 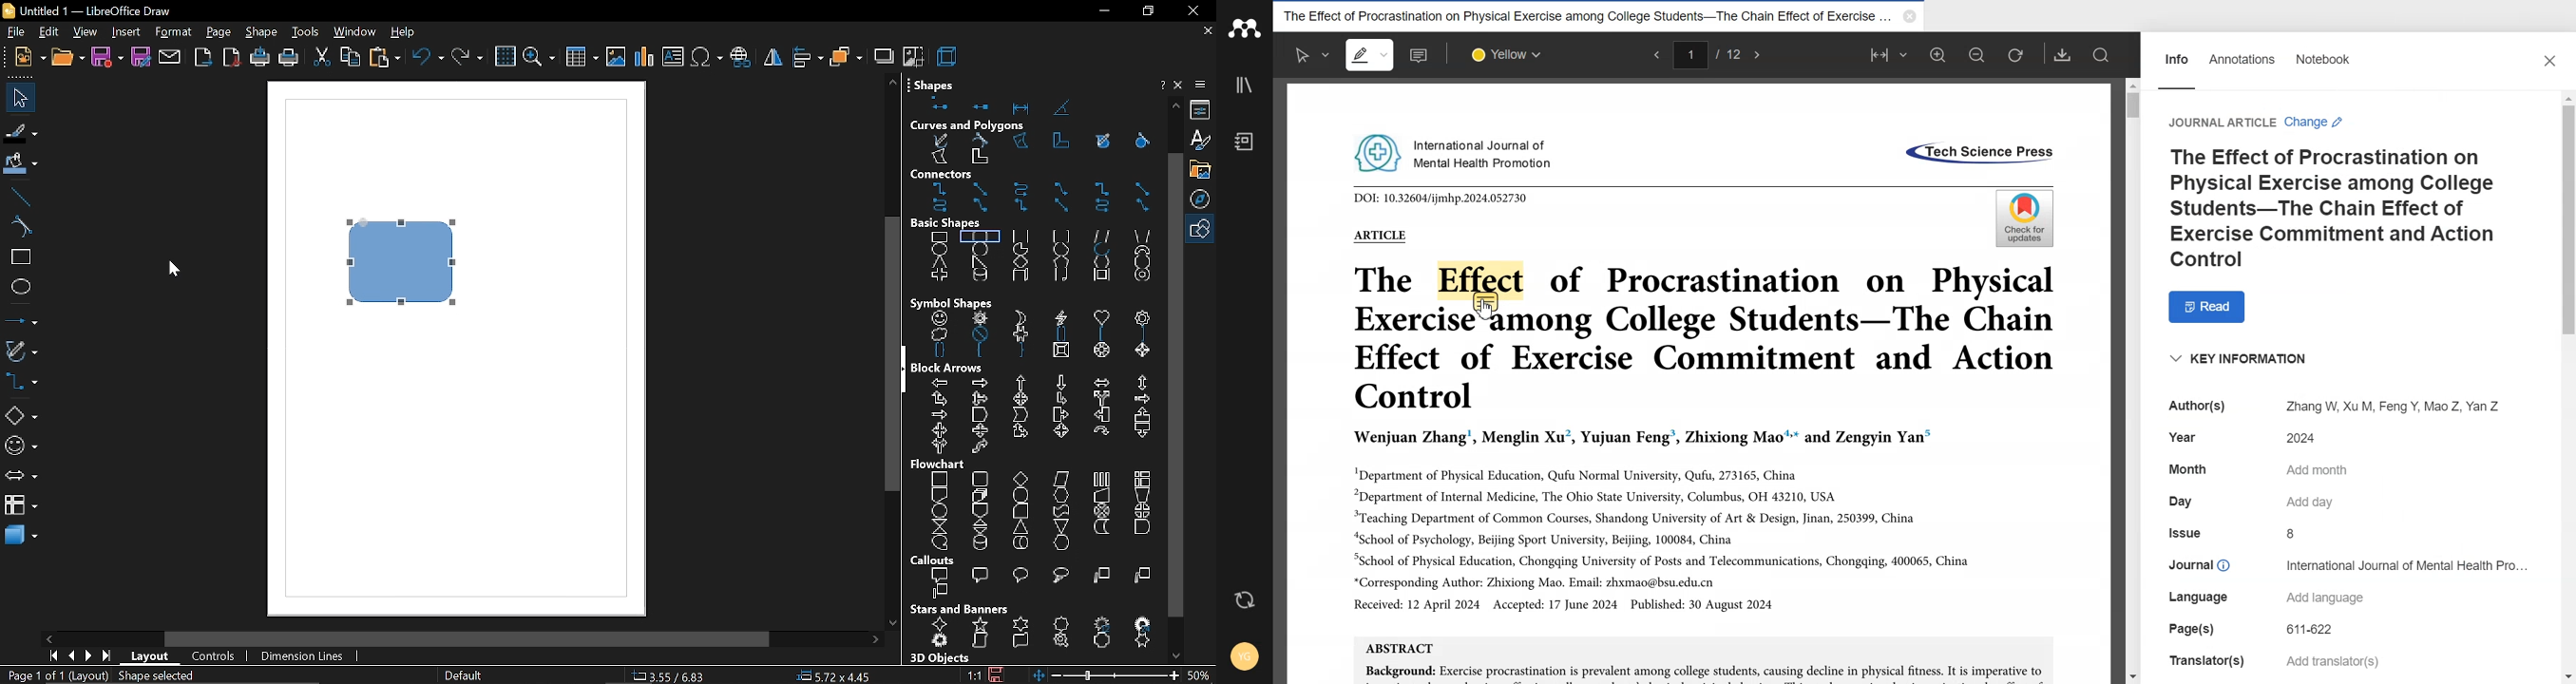 I want to click on curve, so click(x=21, y=228).